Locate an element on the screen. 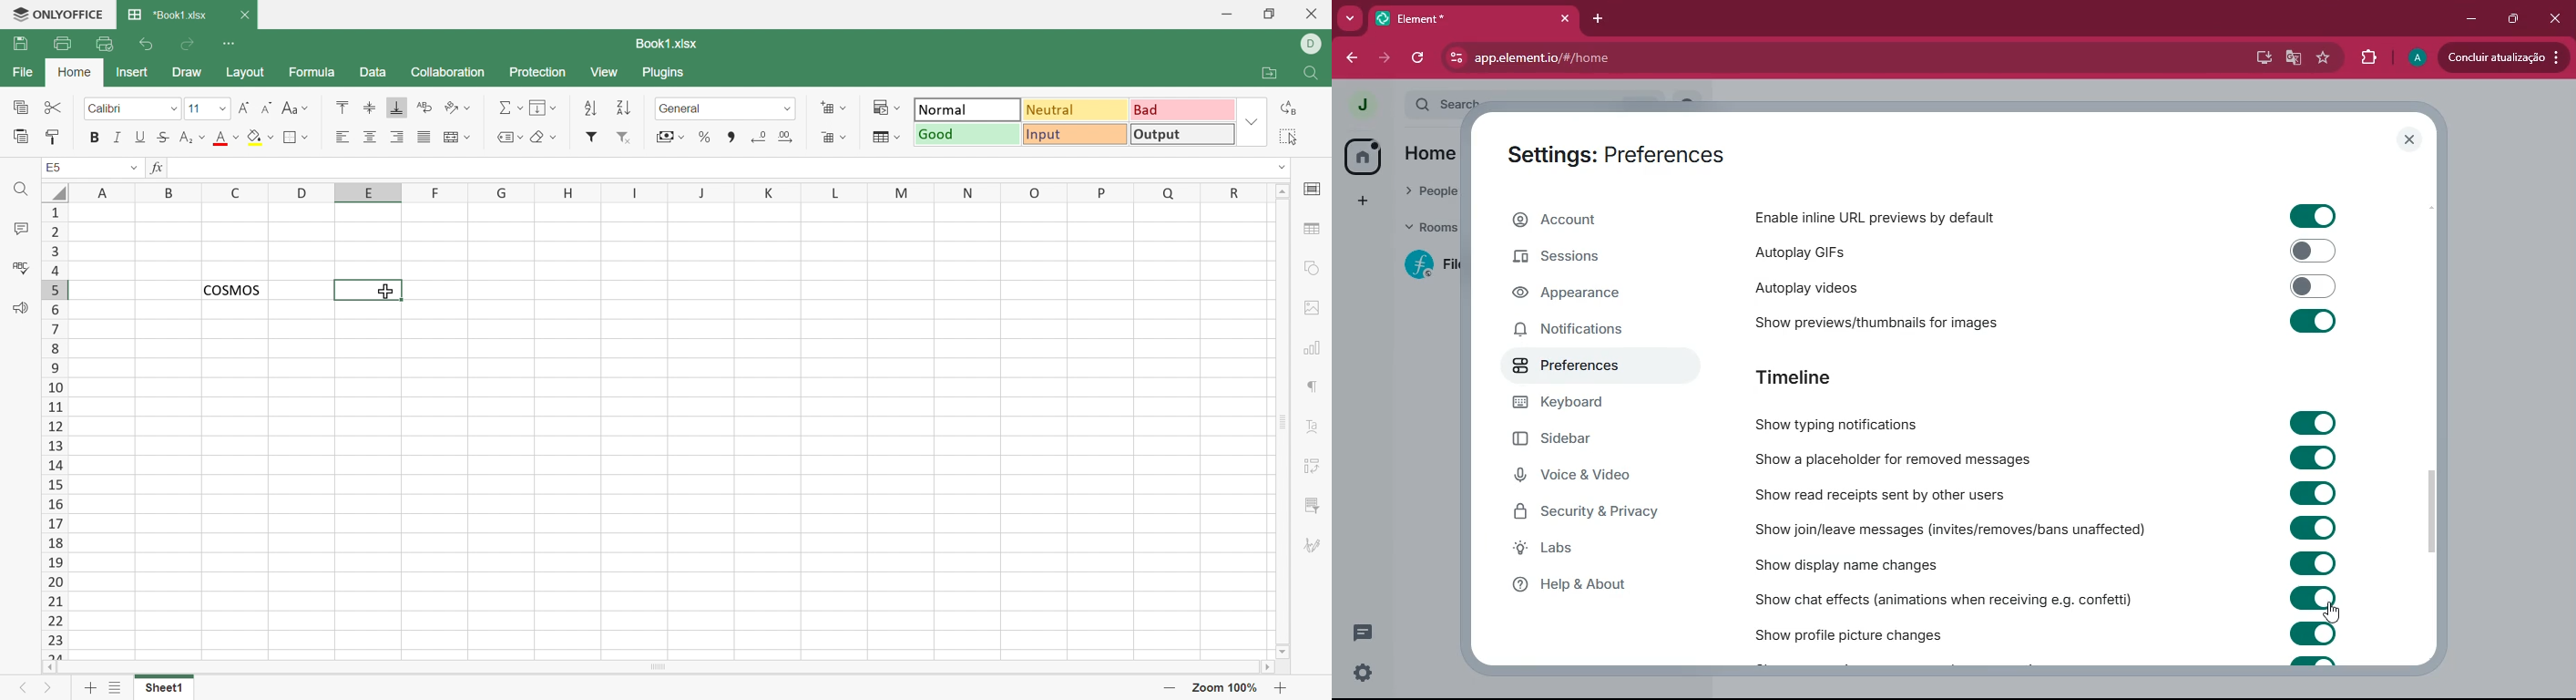 The image size is (2576, 700). toggle on/off is located at coordinates (2313, 321).